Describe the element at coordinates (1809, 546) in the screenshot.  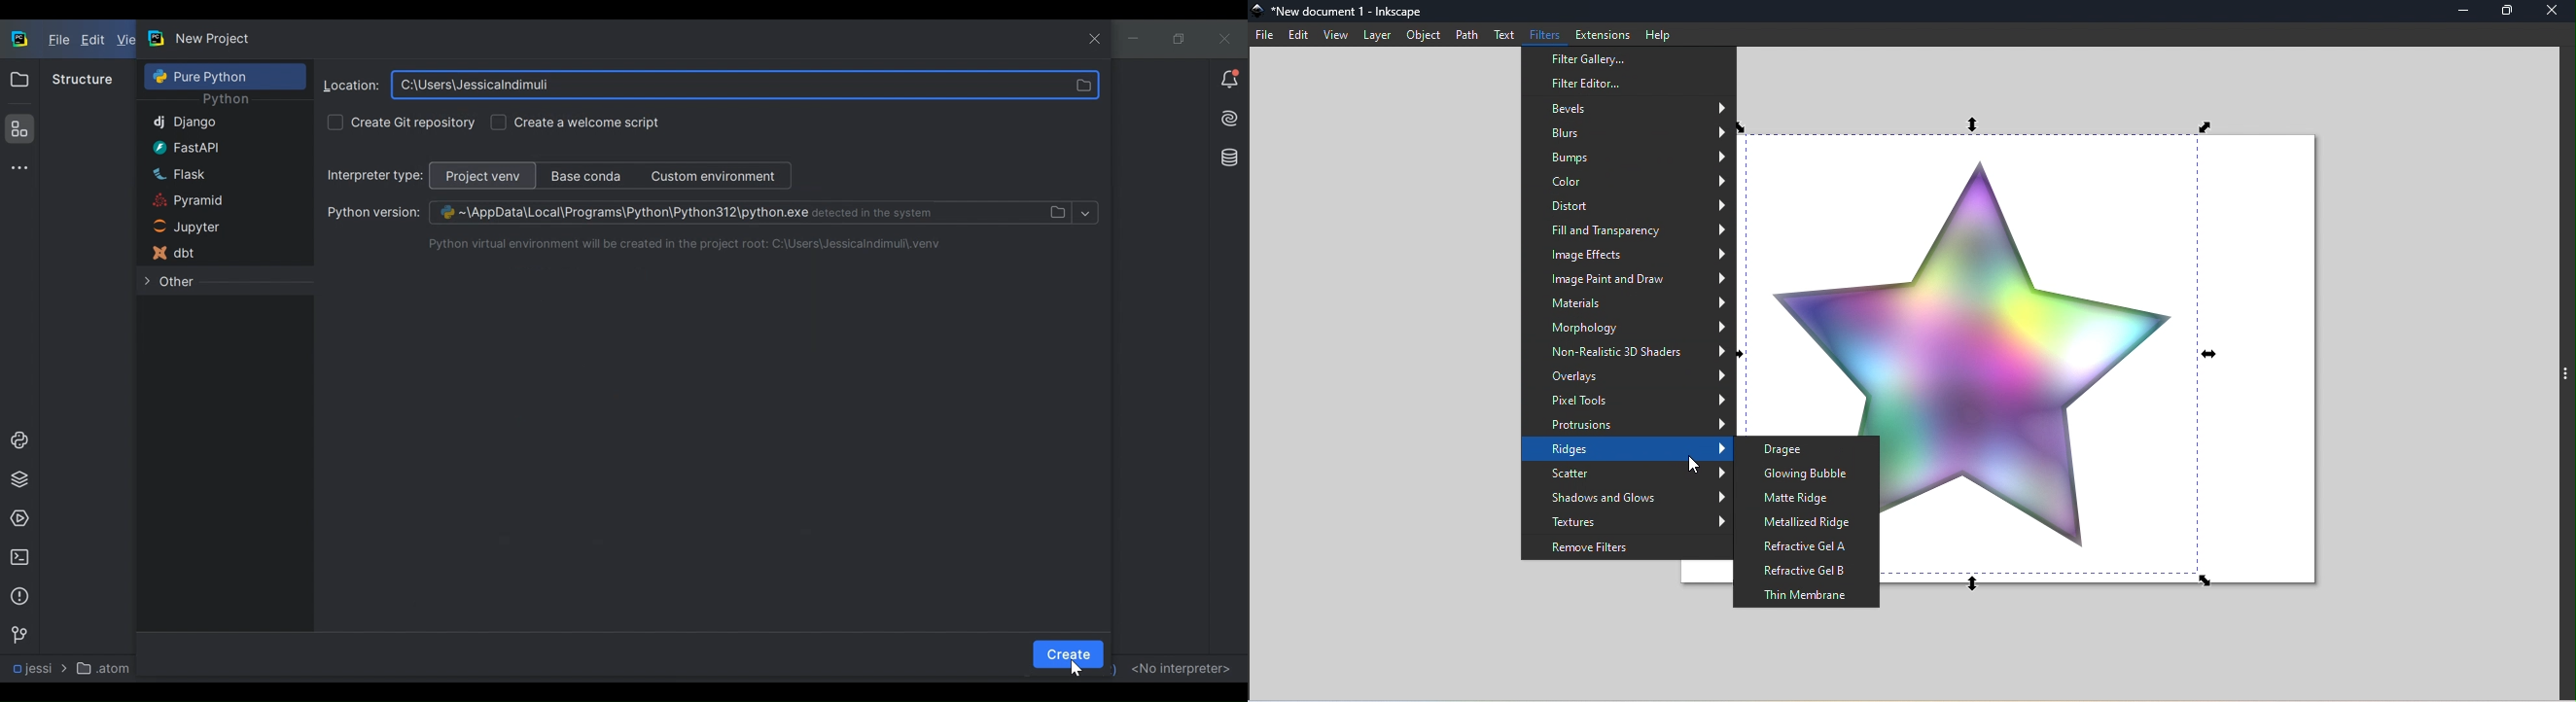
I see `Refractive Gel A` at that location.